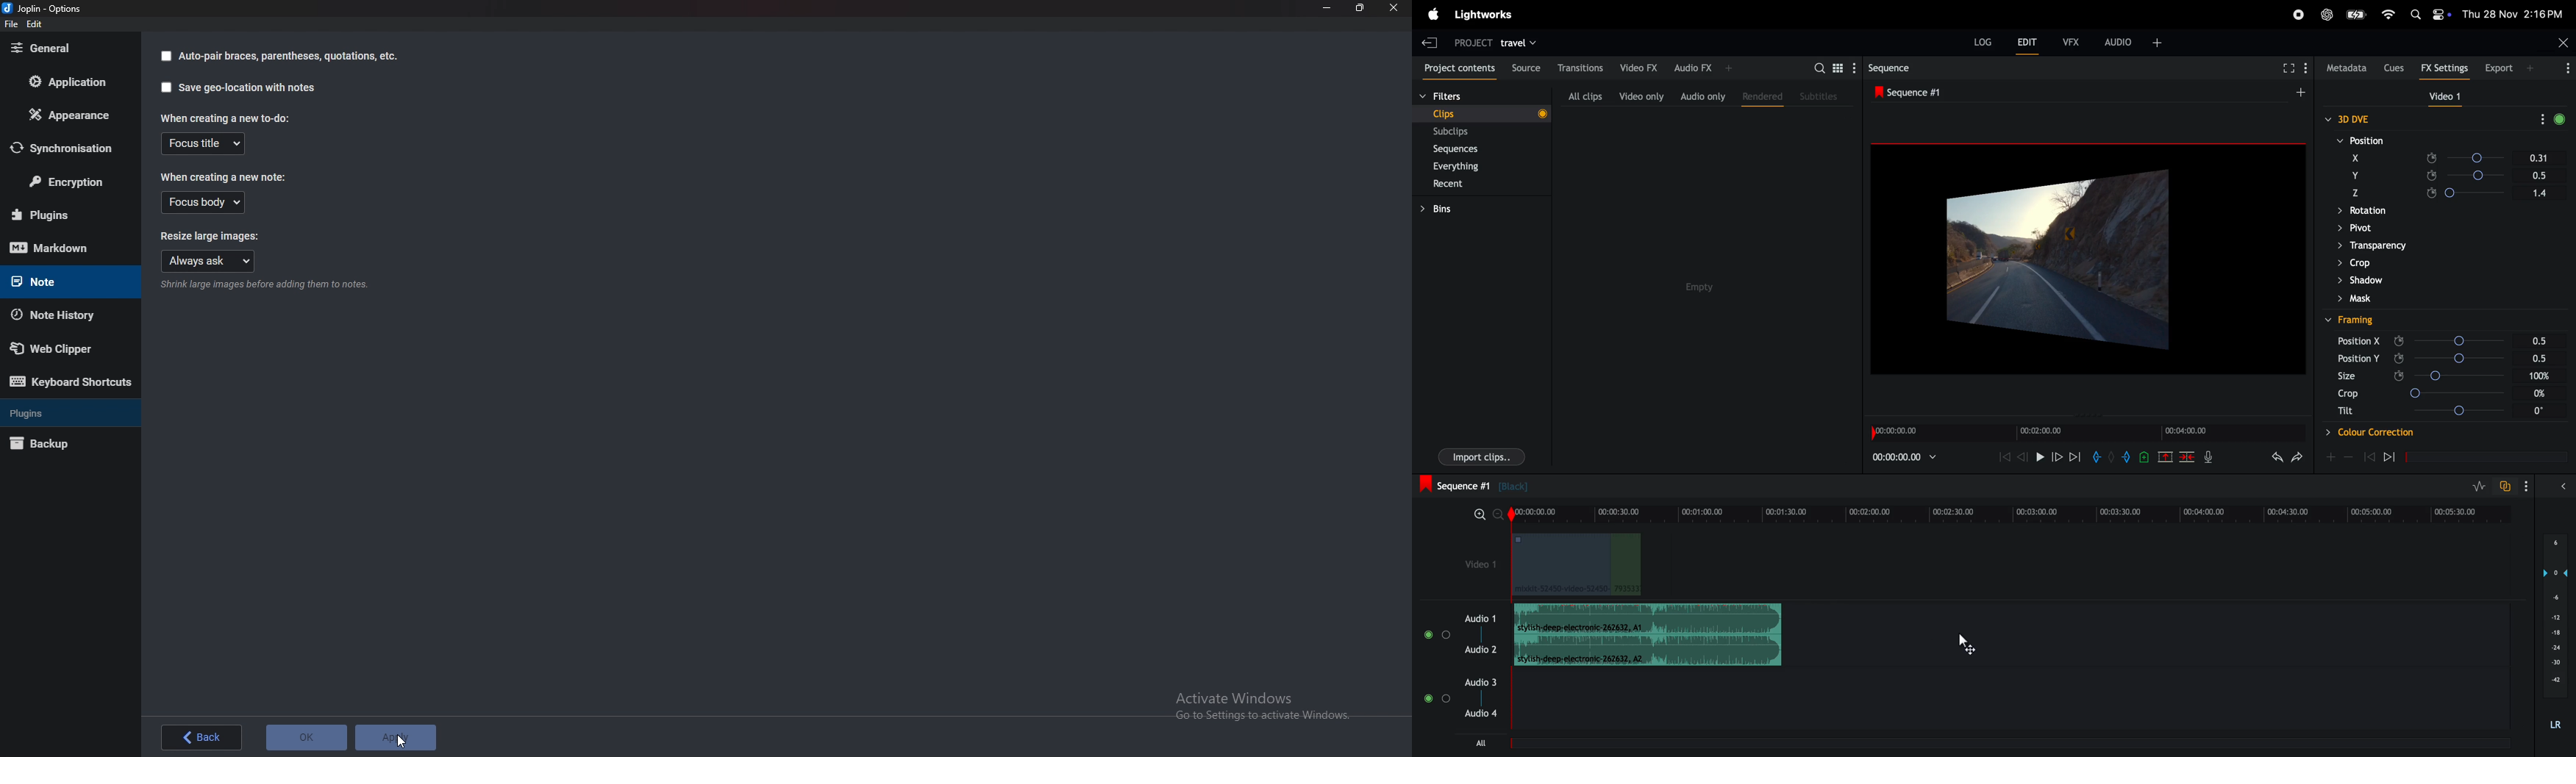 The height and width of the screenshot is (784, 2576). Describe the element at coordinates (70, 114) in the screenshot. I see `Appearance` at that location.